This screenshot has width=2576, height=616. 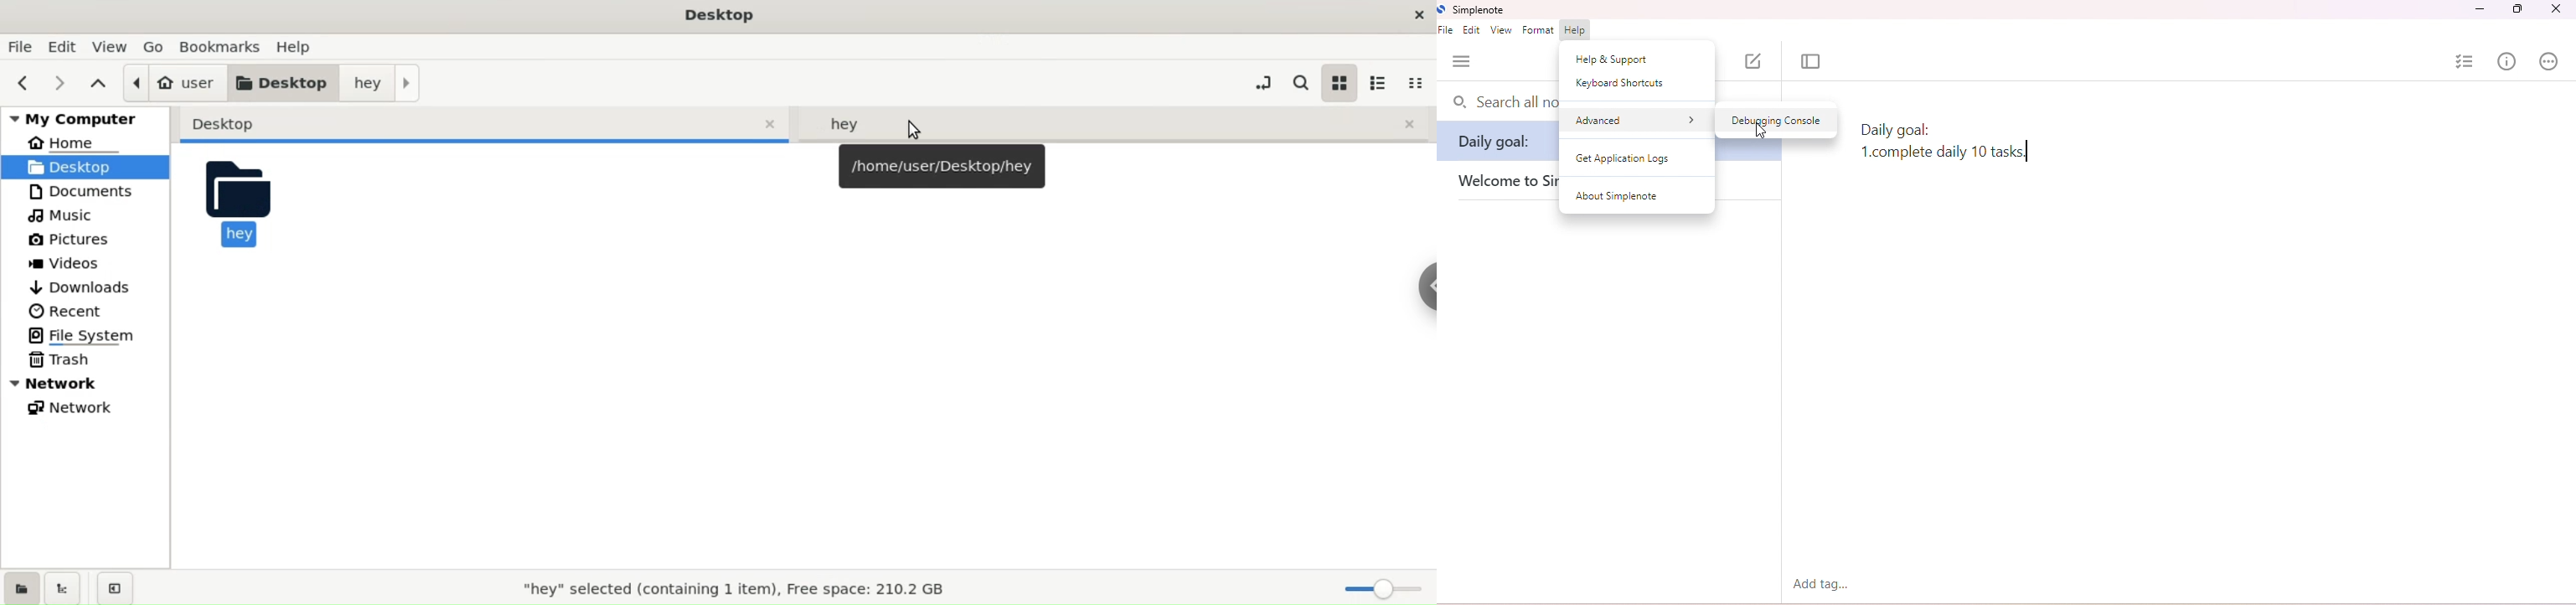 What do you see at coordinates (2465, 61) in the screenshot?
I see `insert checklist` at bounding box center [2465, 61].